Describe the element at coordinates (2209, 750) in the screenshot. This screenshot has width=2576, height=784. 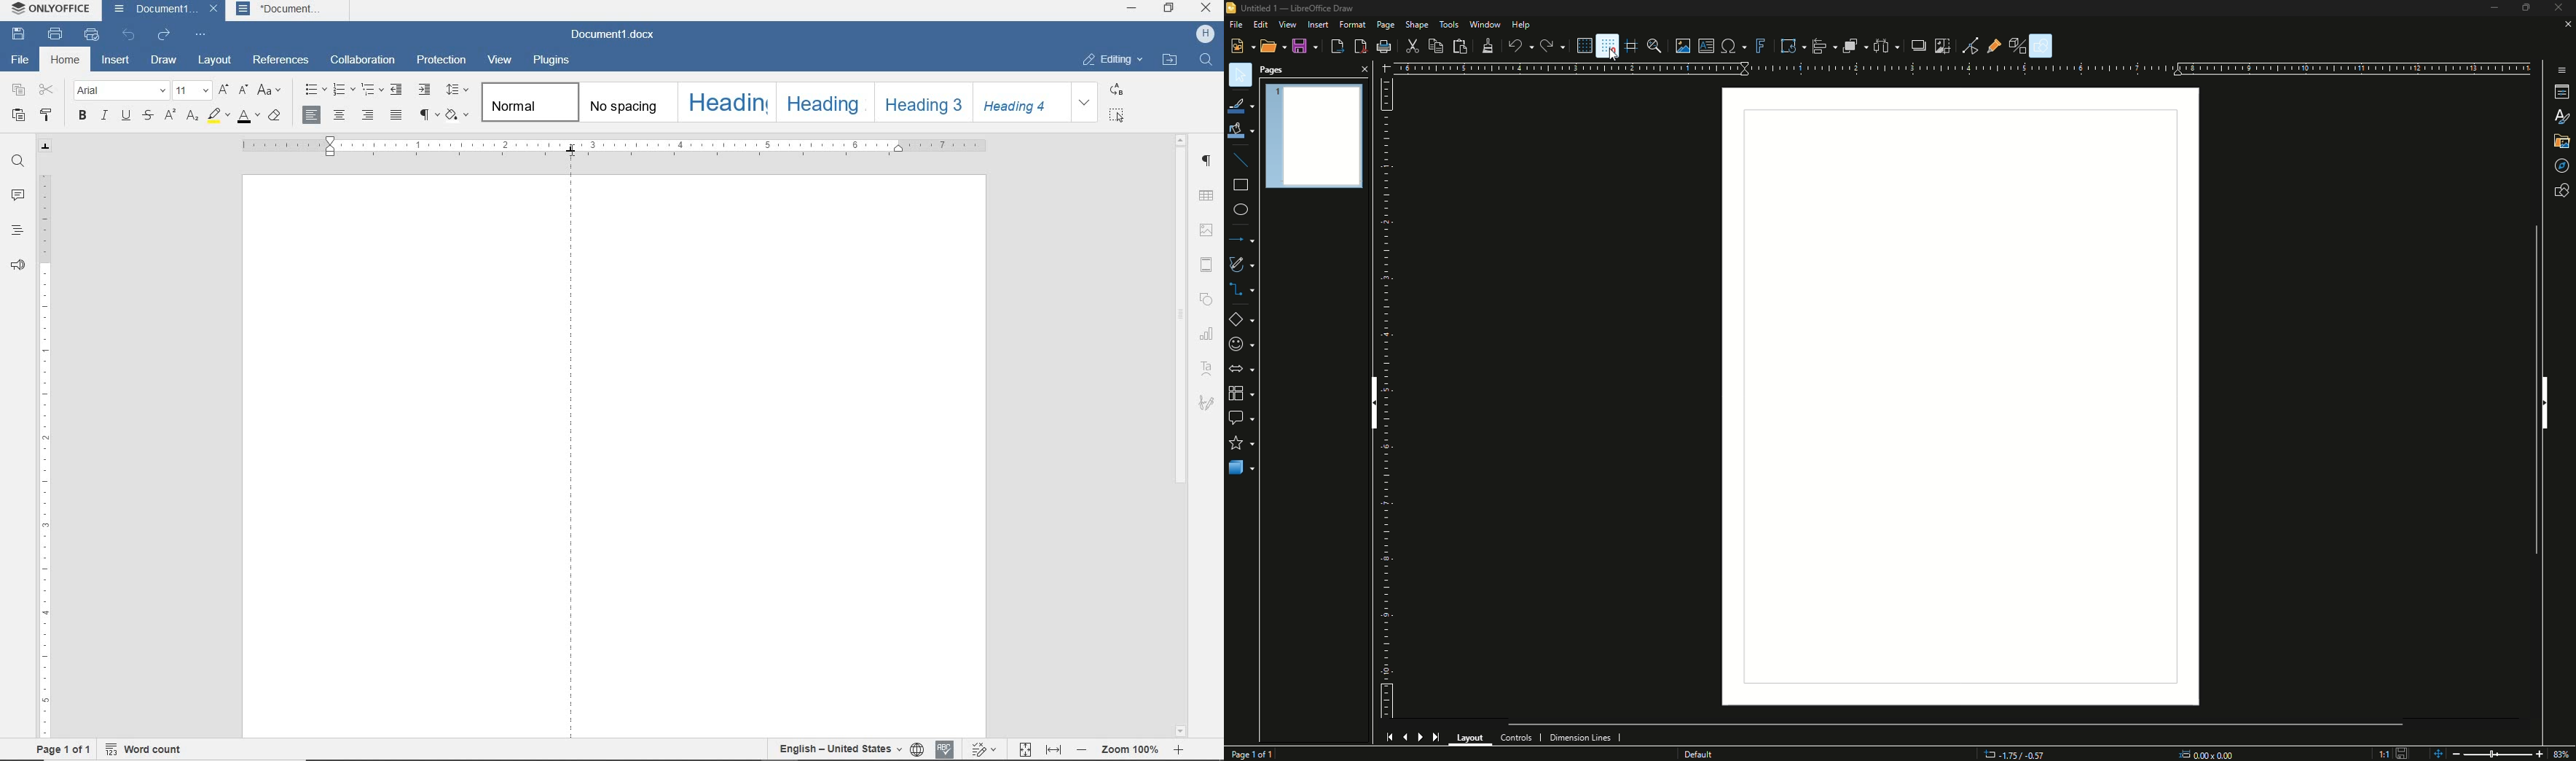
I see `Dimensions` at that location.